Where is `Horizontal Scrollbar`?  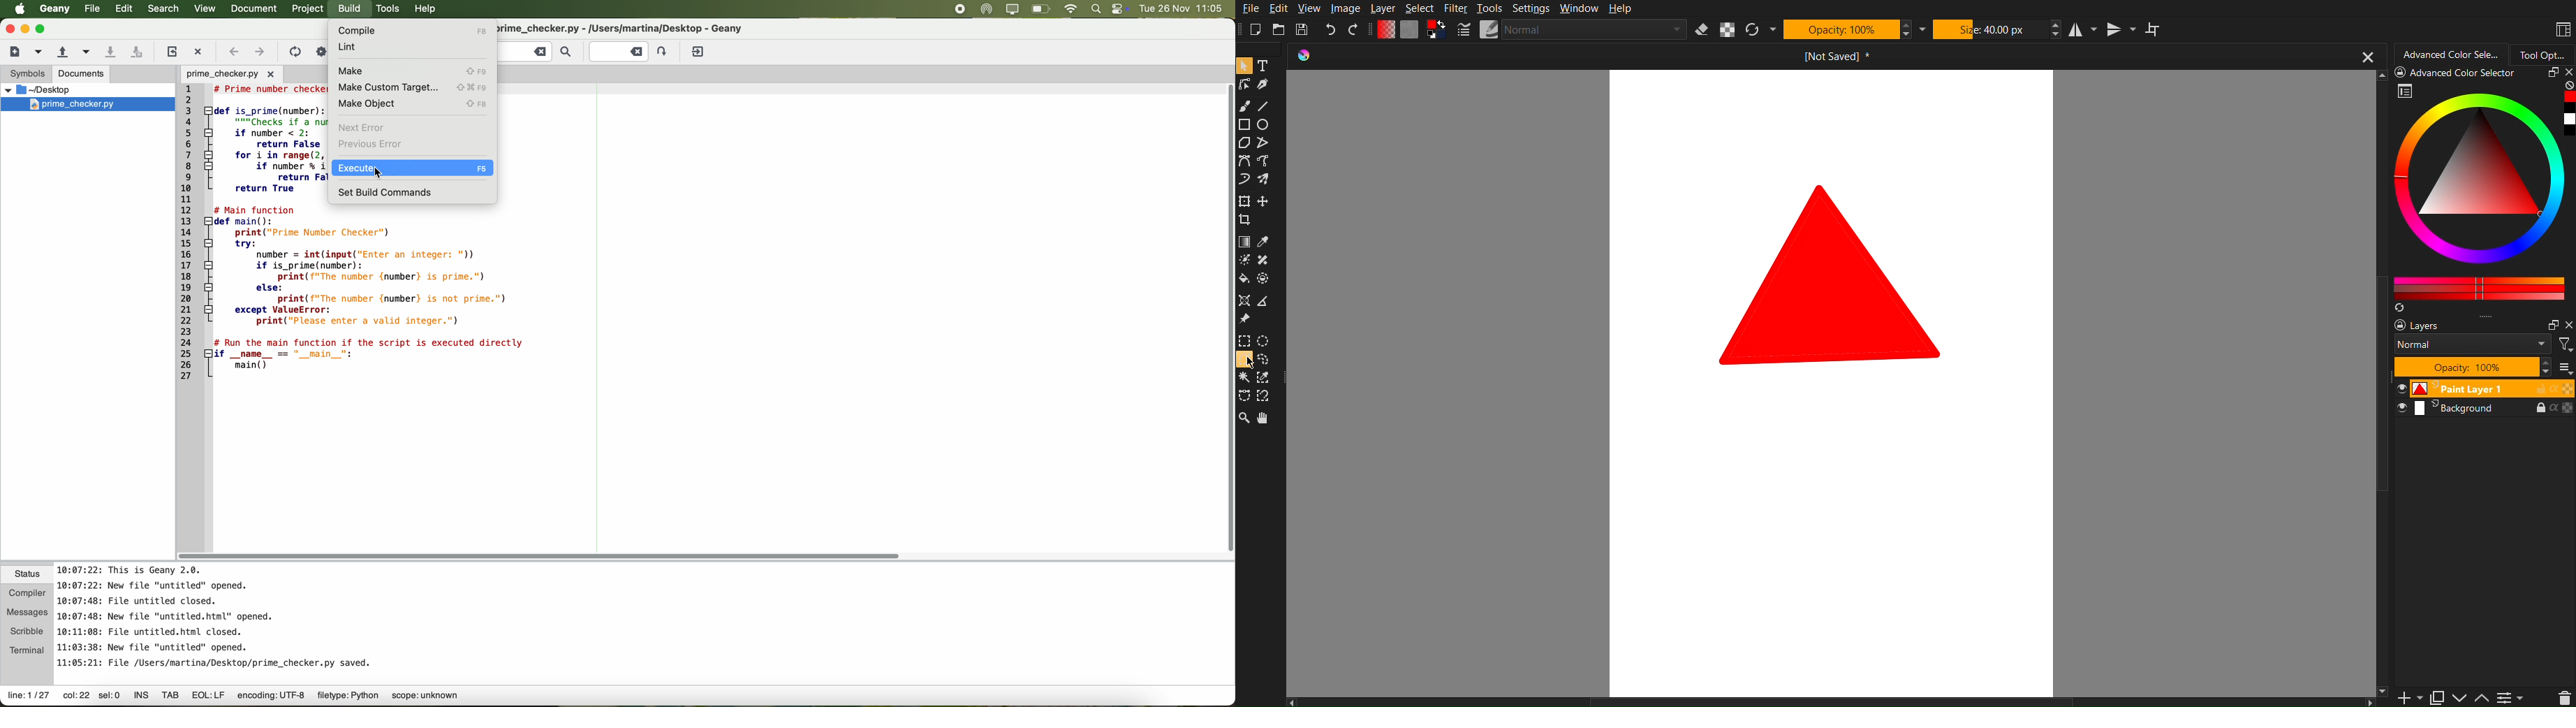
Horizontal Scrollbar is located at coordinates (1834, 701).